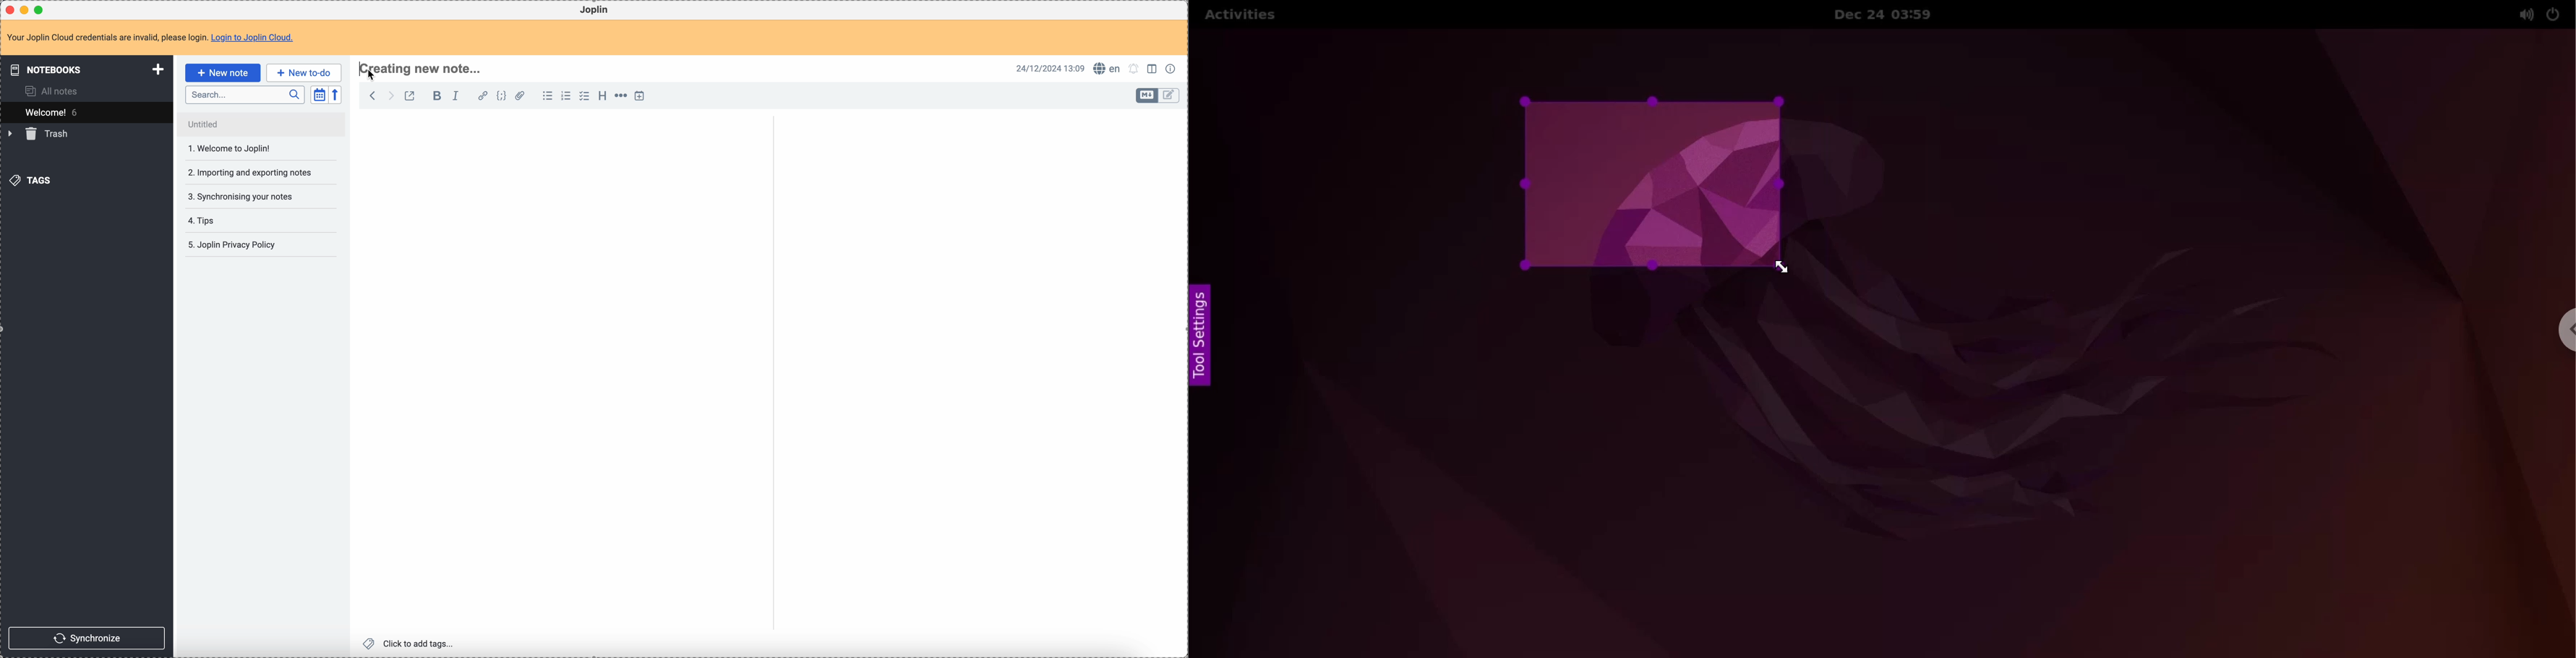 The image size is (2576, 672). I want to click on new to-do, so click(304, 73).